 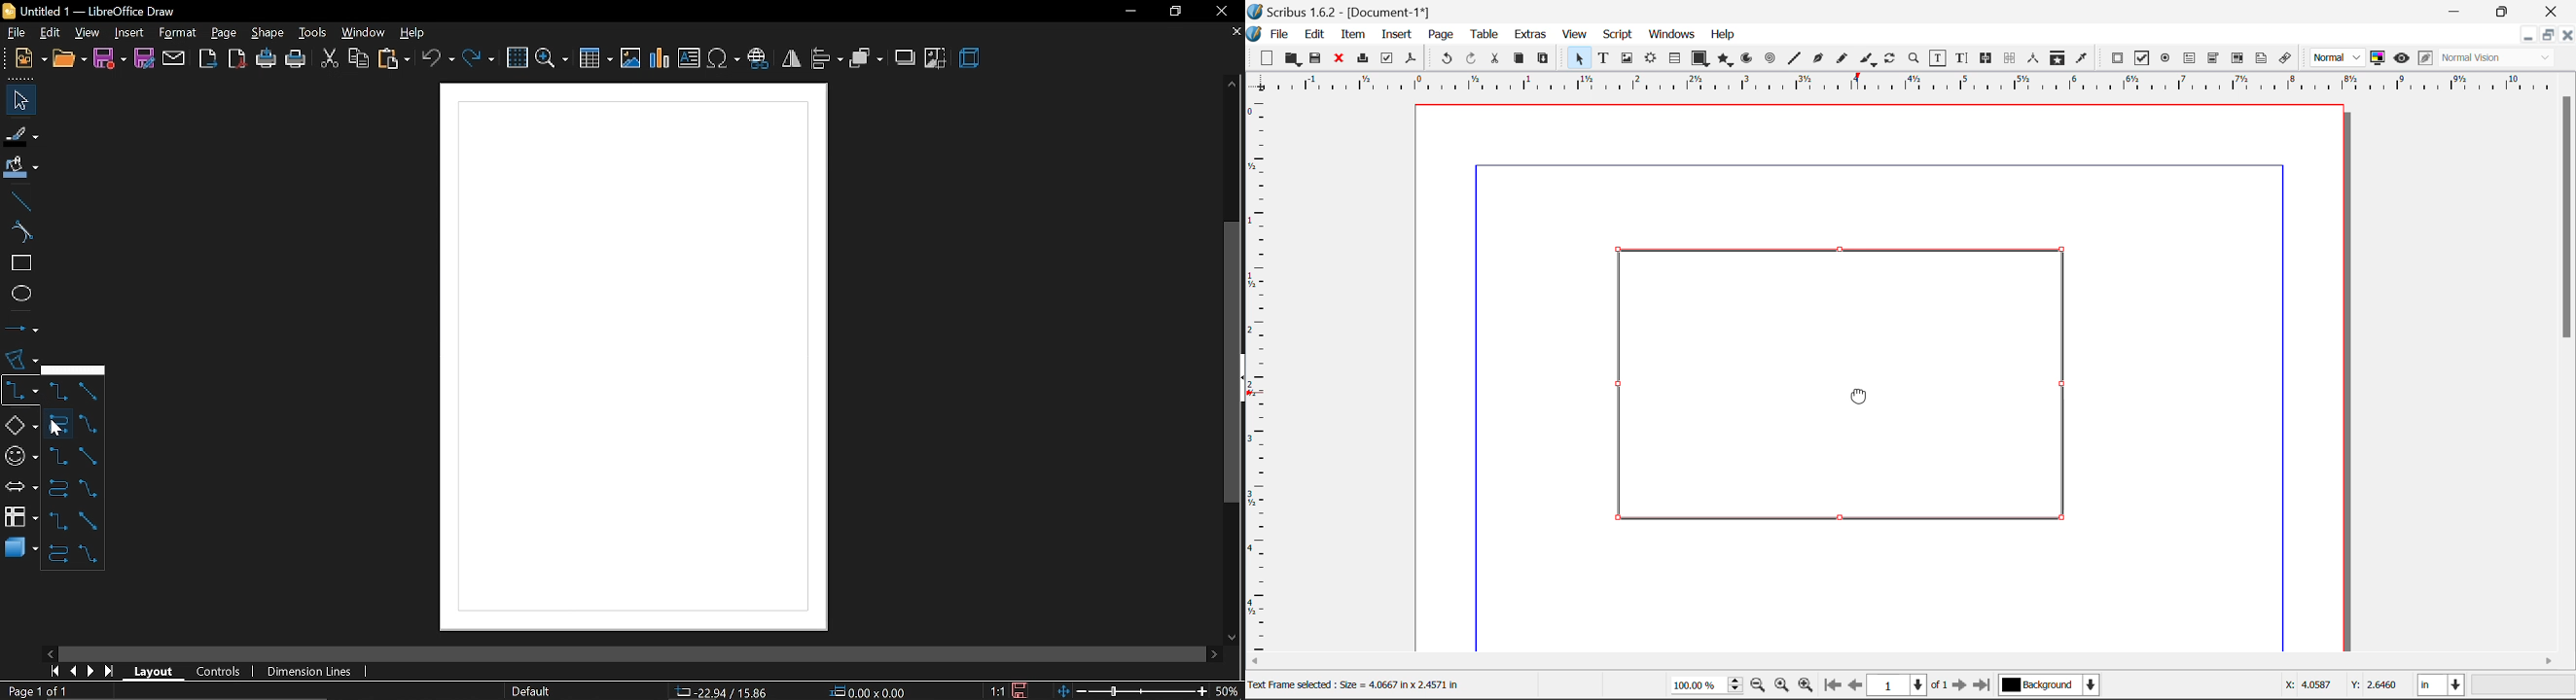 What do you see at coordinates (1841, 59) in the screenshot?
I see `Freehand Line` at bounding box center [1841, 59].